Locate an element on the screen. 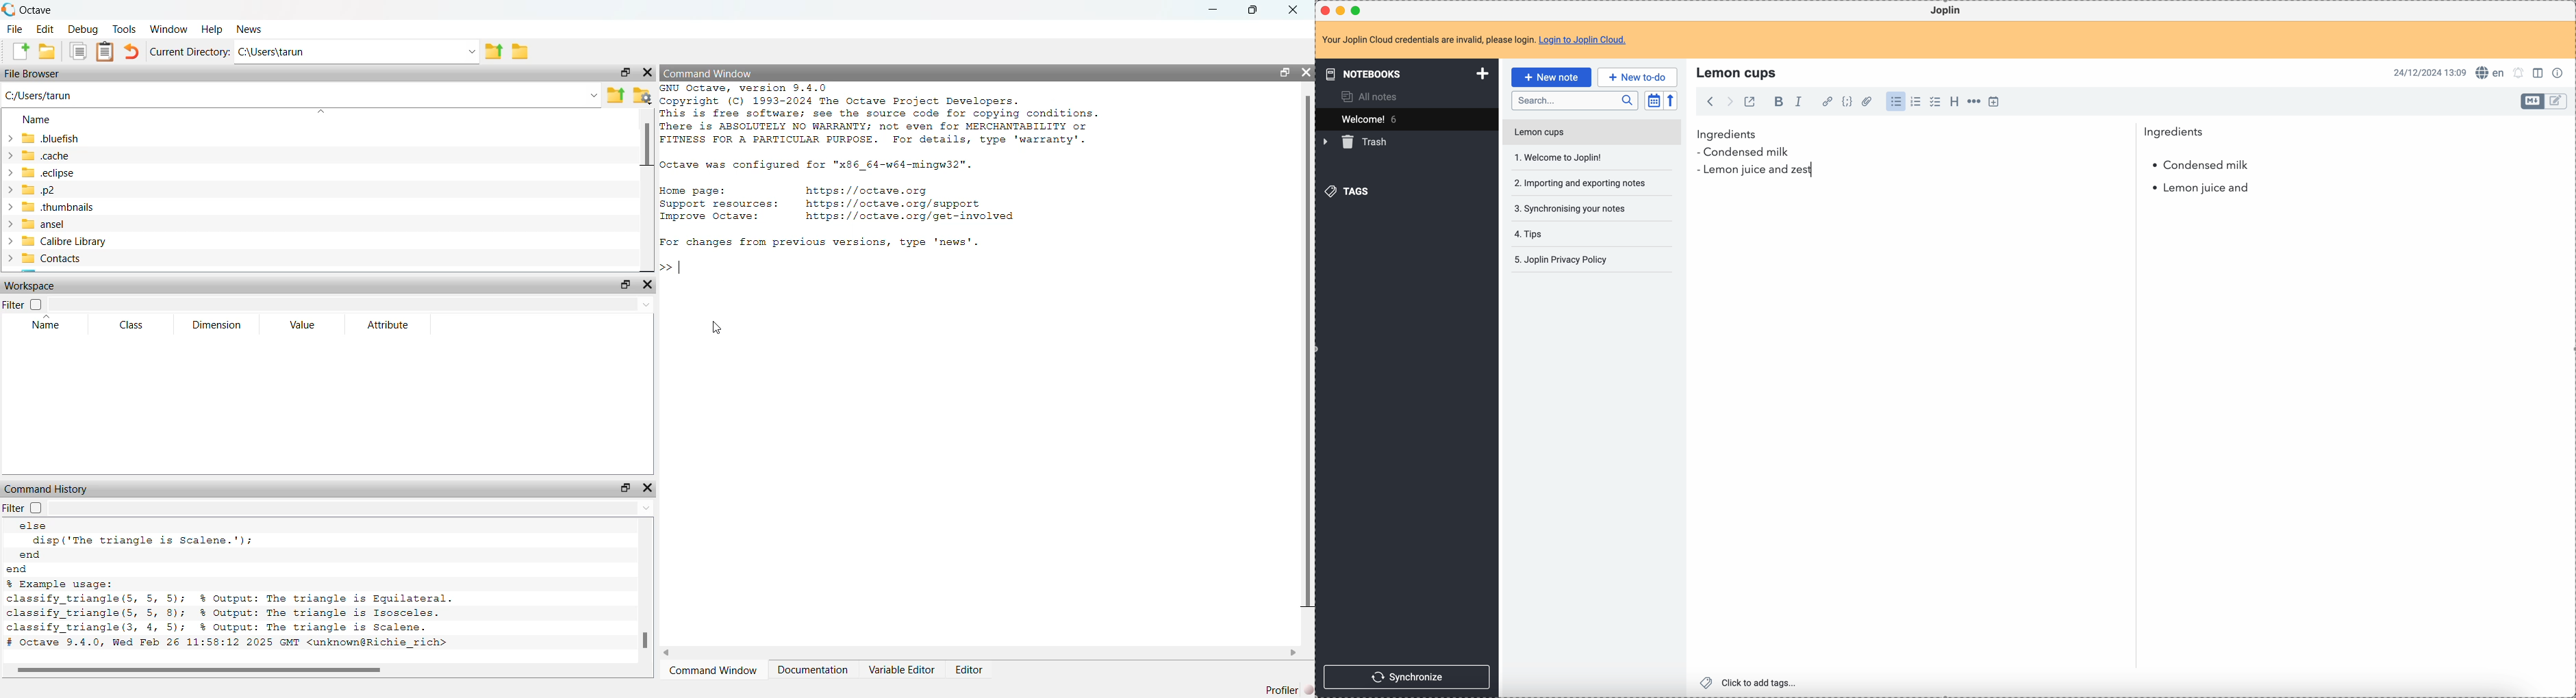 The width and height of the screenshot is (2576, 700). set notifications is located at coordinates (2519, 72).